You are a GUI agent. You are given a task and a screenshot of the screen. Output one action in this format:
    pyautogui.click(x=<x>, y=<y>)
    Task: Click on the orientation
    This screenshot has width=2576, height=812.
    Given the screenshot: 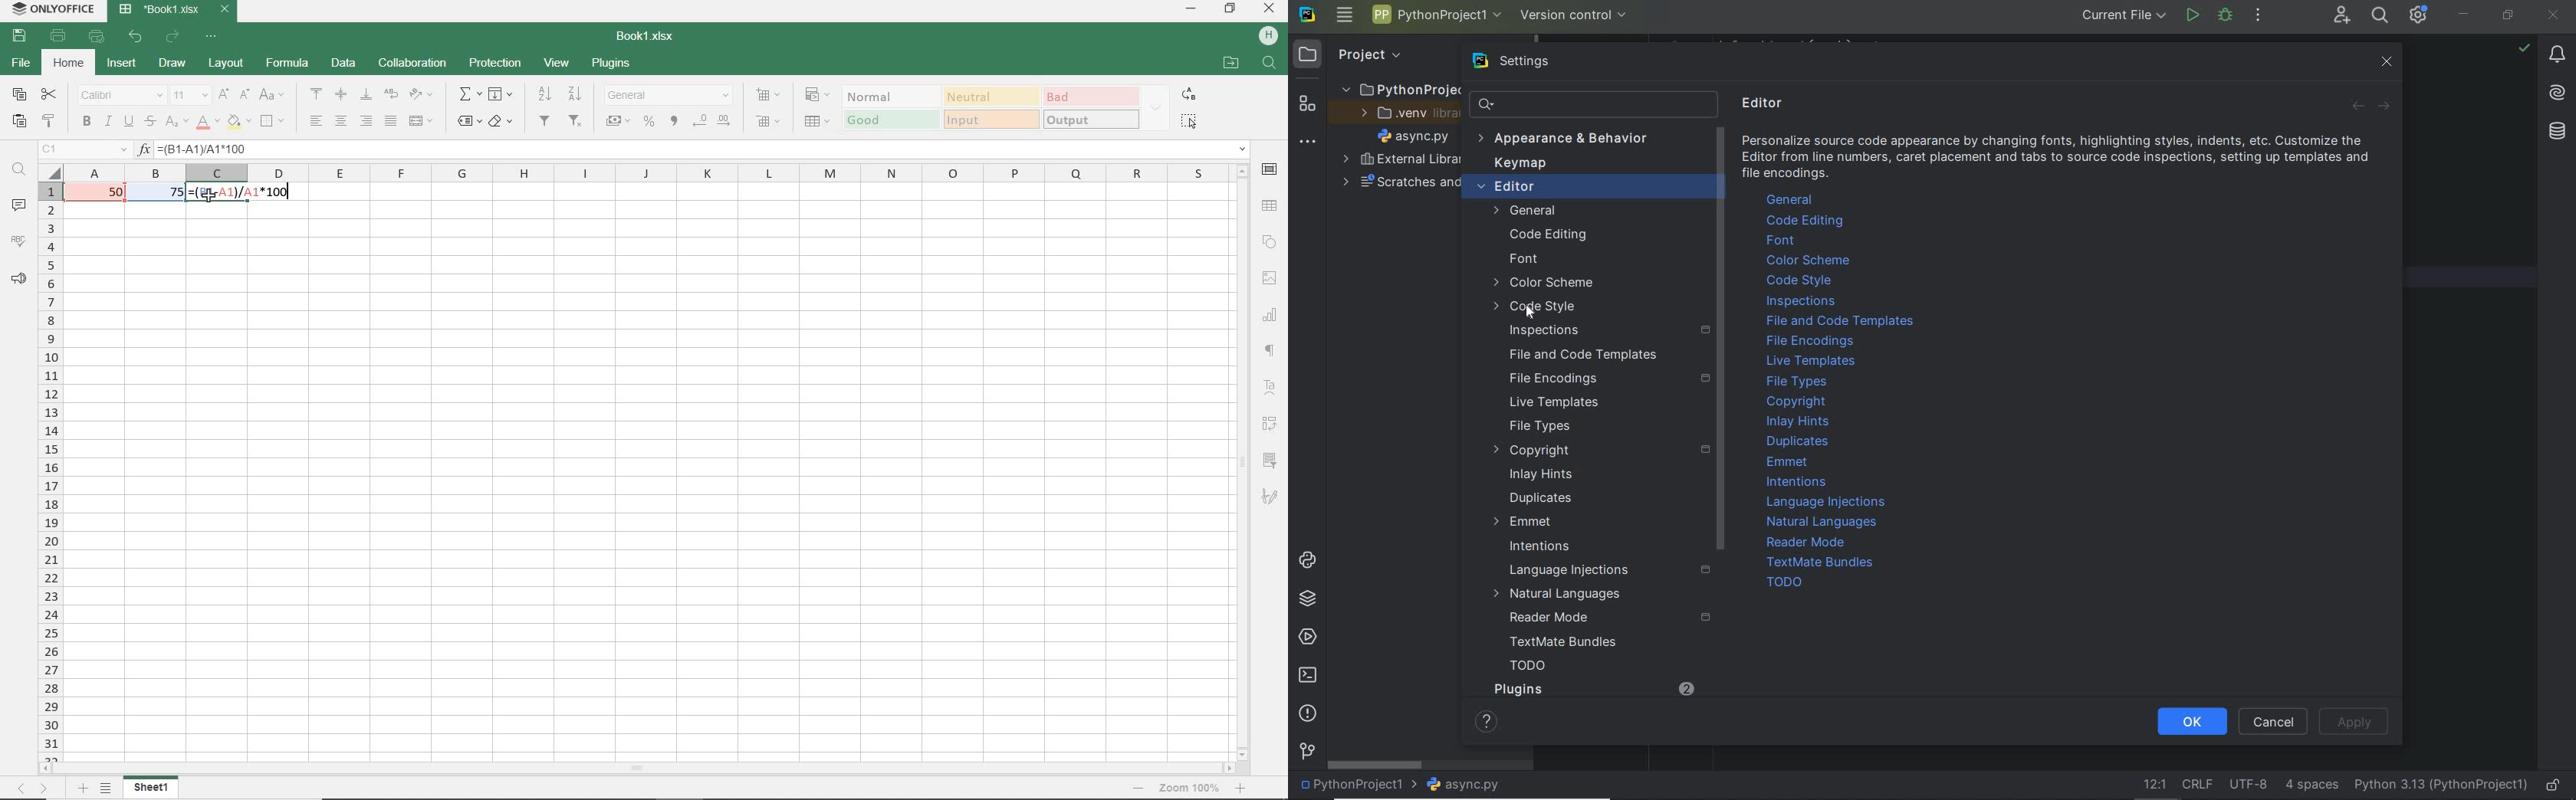 What is the action you would take?
    pyautogui.click(x=425, y=97)
    